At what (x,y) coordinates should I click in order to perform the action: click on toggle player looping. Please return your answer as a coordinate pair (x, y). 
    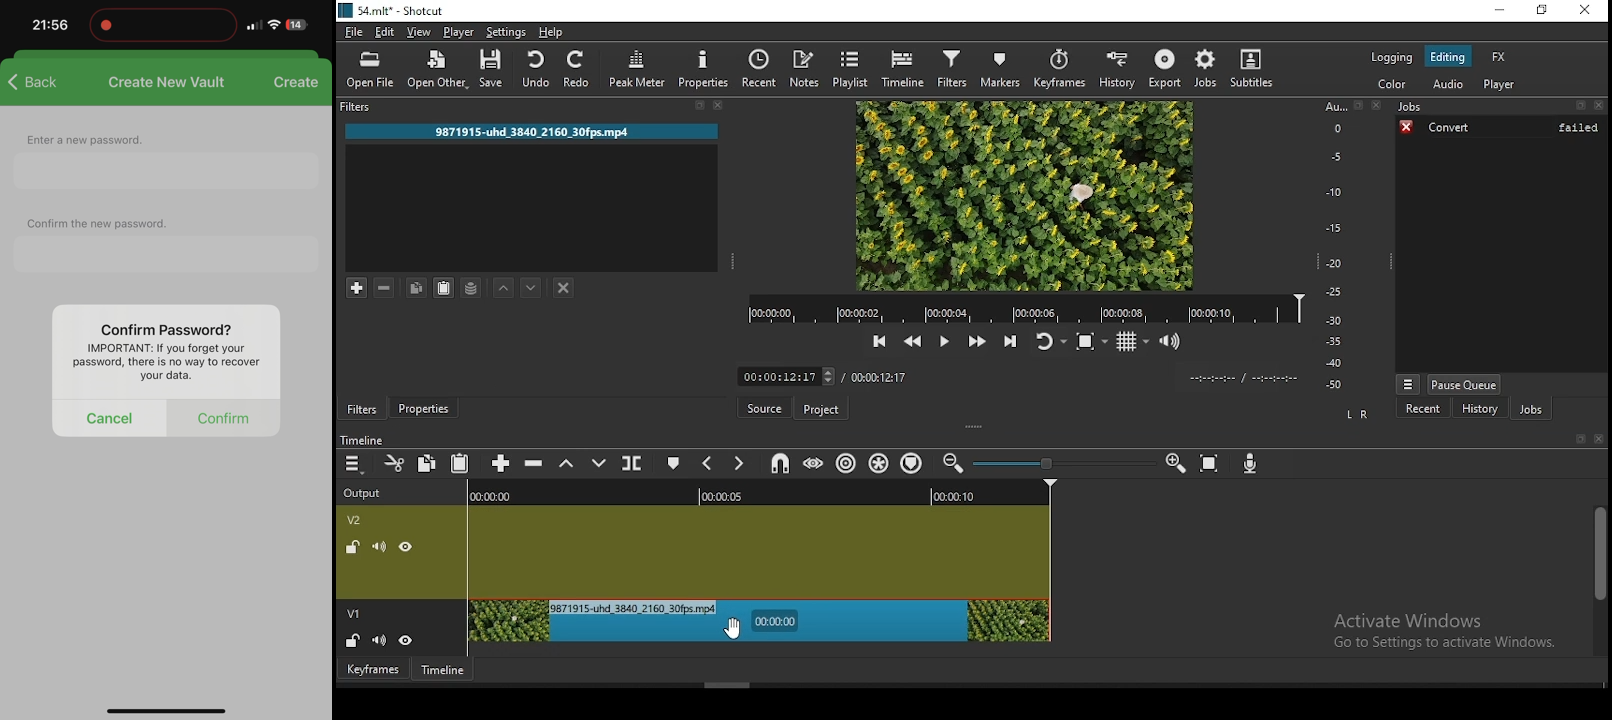
    Looking at the image, I should click on (1050, 343).